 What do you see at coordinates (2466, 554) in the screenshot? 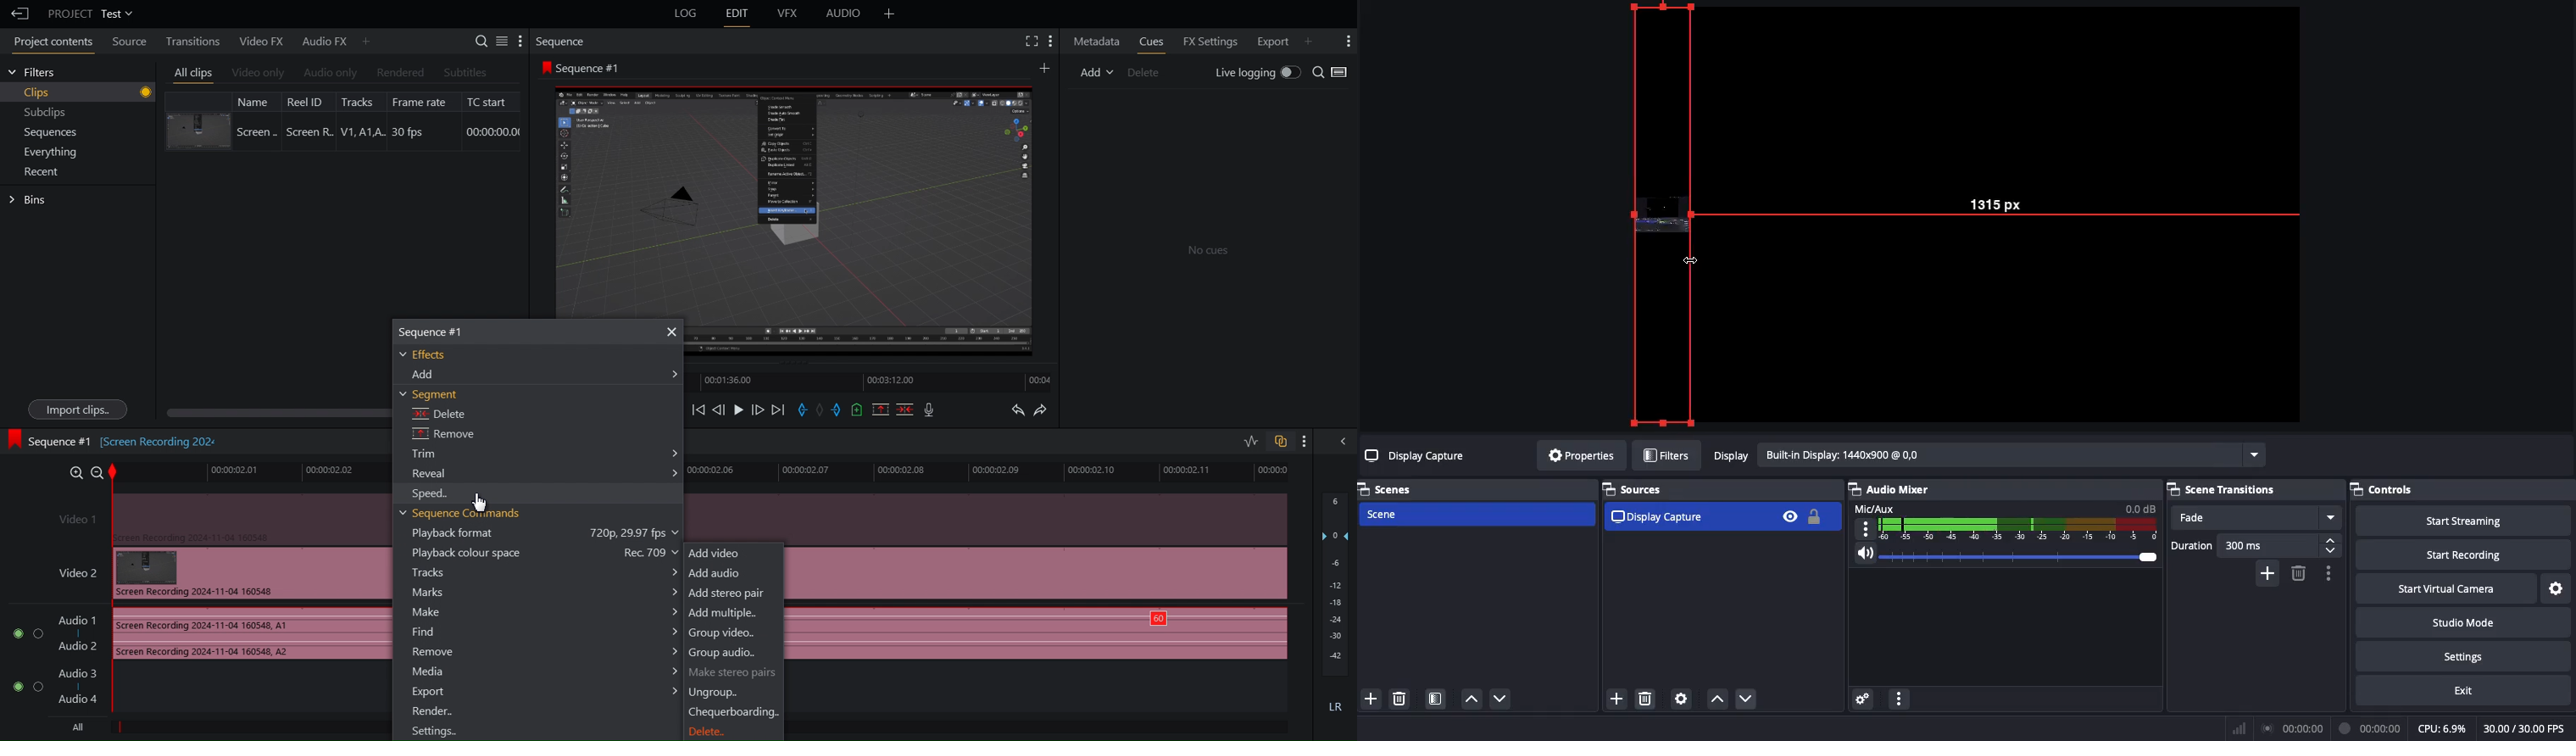
I see `Start recording` at bounding box center [2466, 554].